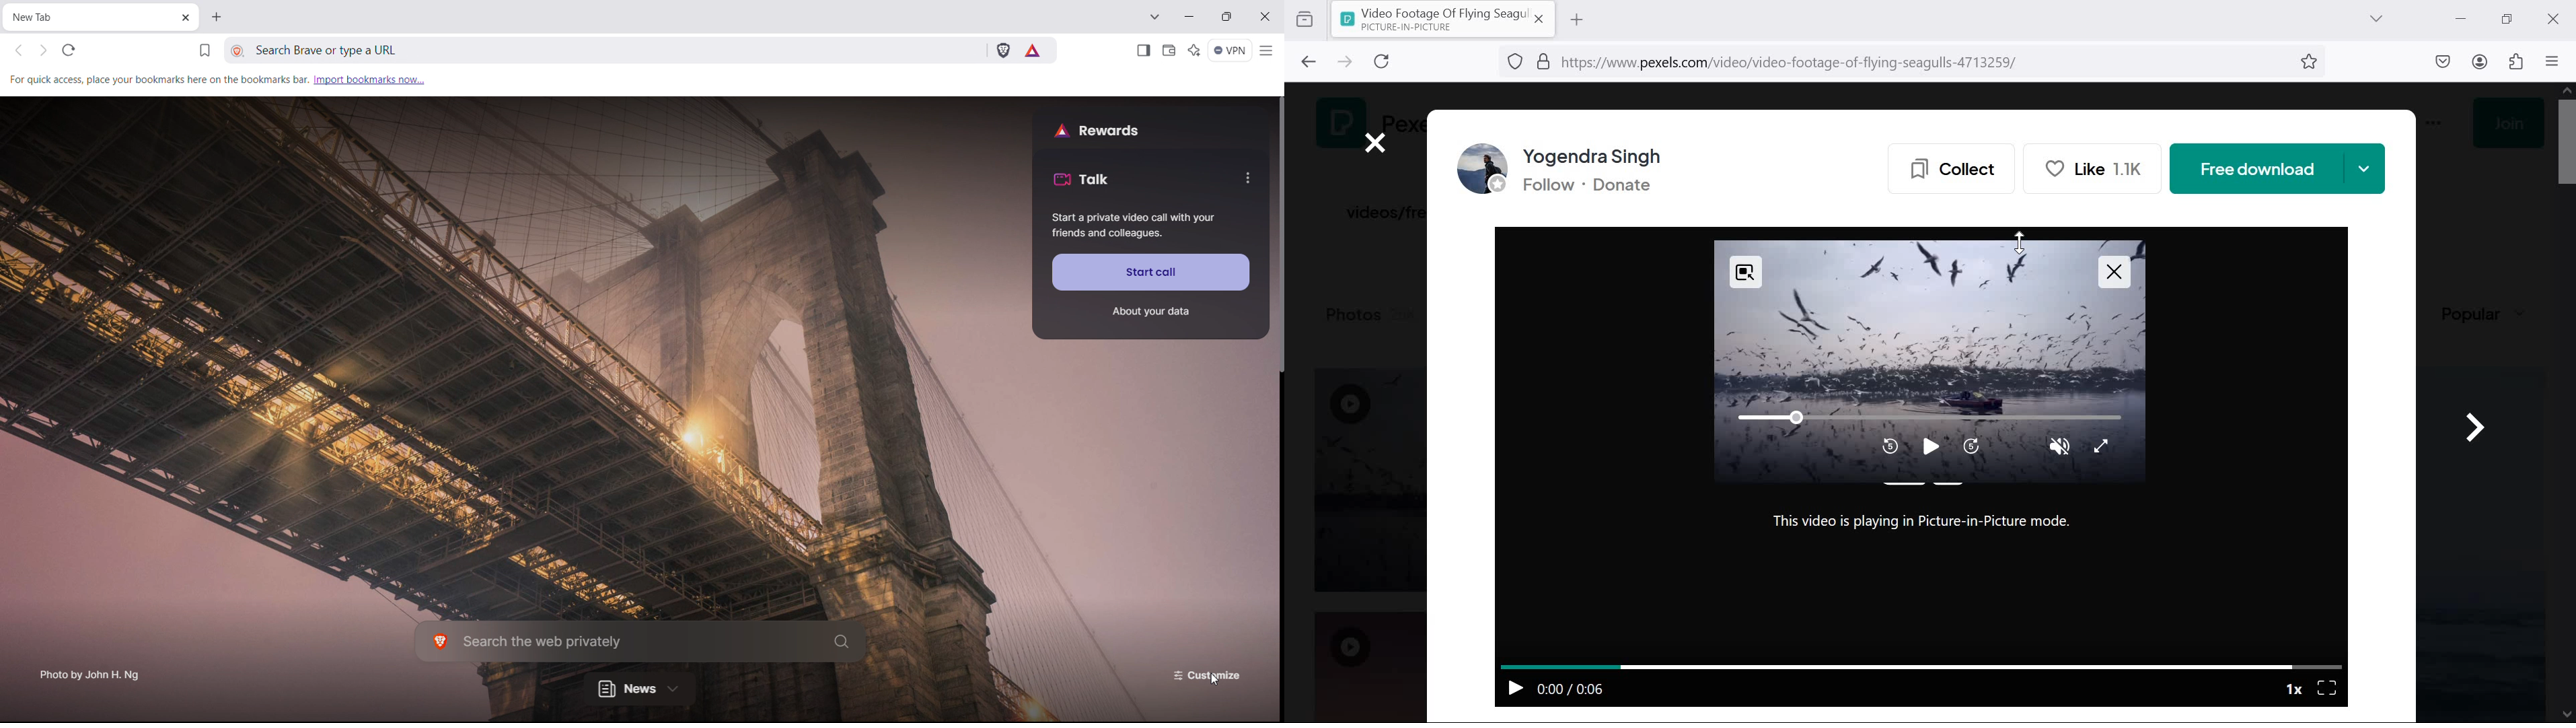 This screenshot has width=2576, height=728. Describe the element at coordinates (2551, 19) in the screenshot. I see `close` at that location.